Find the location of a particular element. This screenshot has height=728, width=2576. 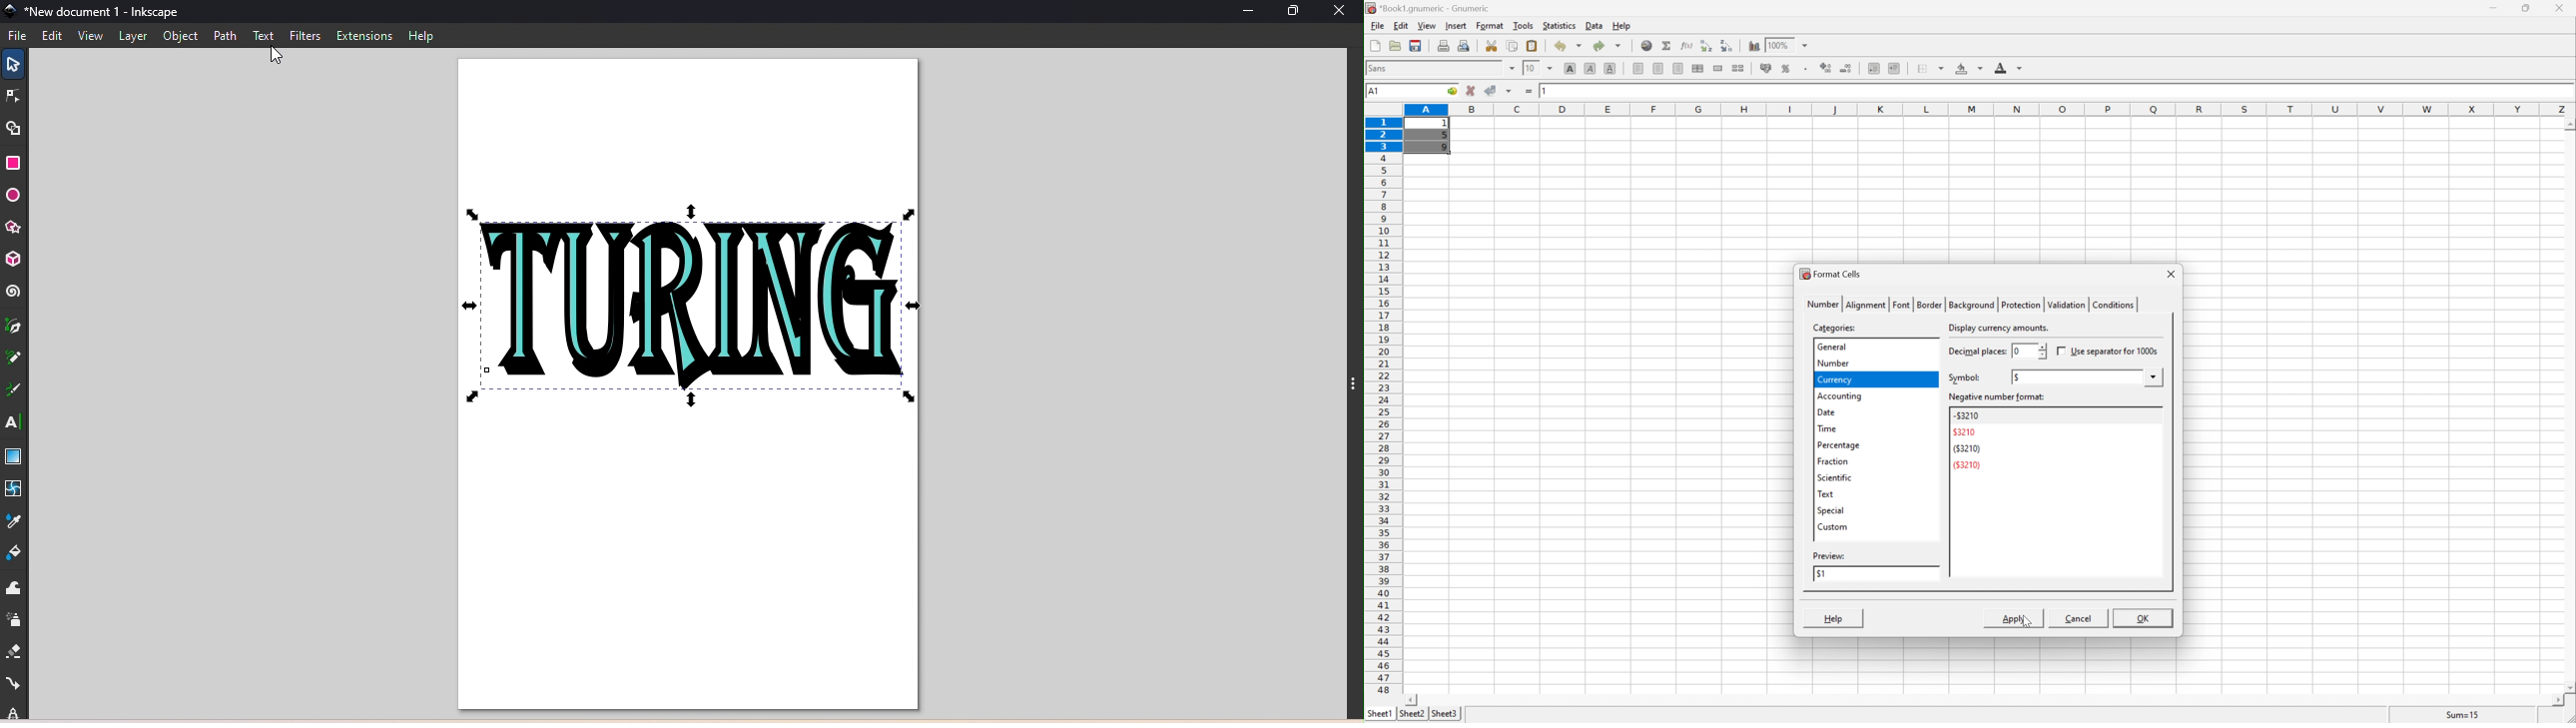

special is located at coordinates (1831, 510).